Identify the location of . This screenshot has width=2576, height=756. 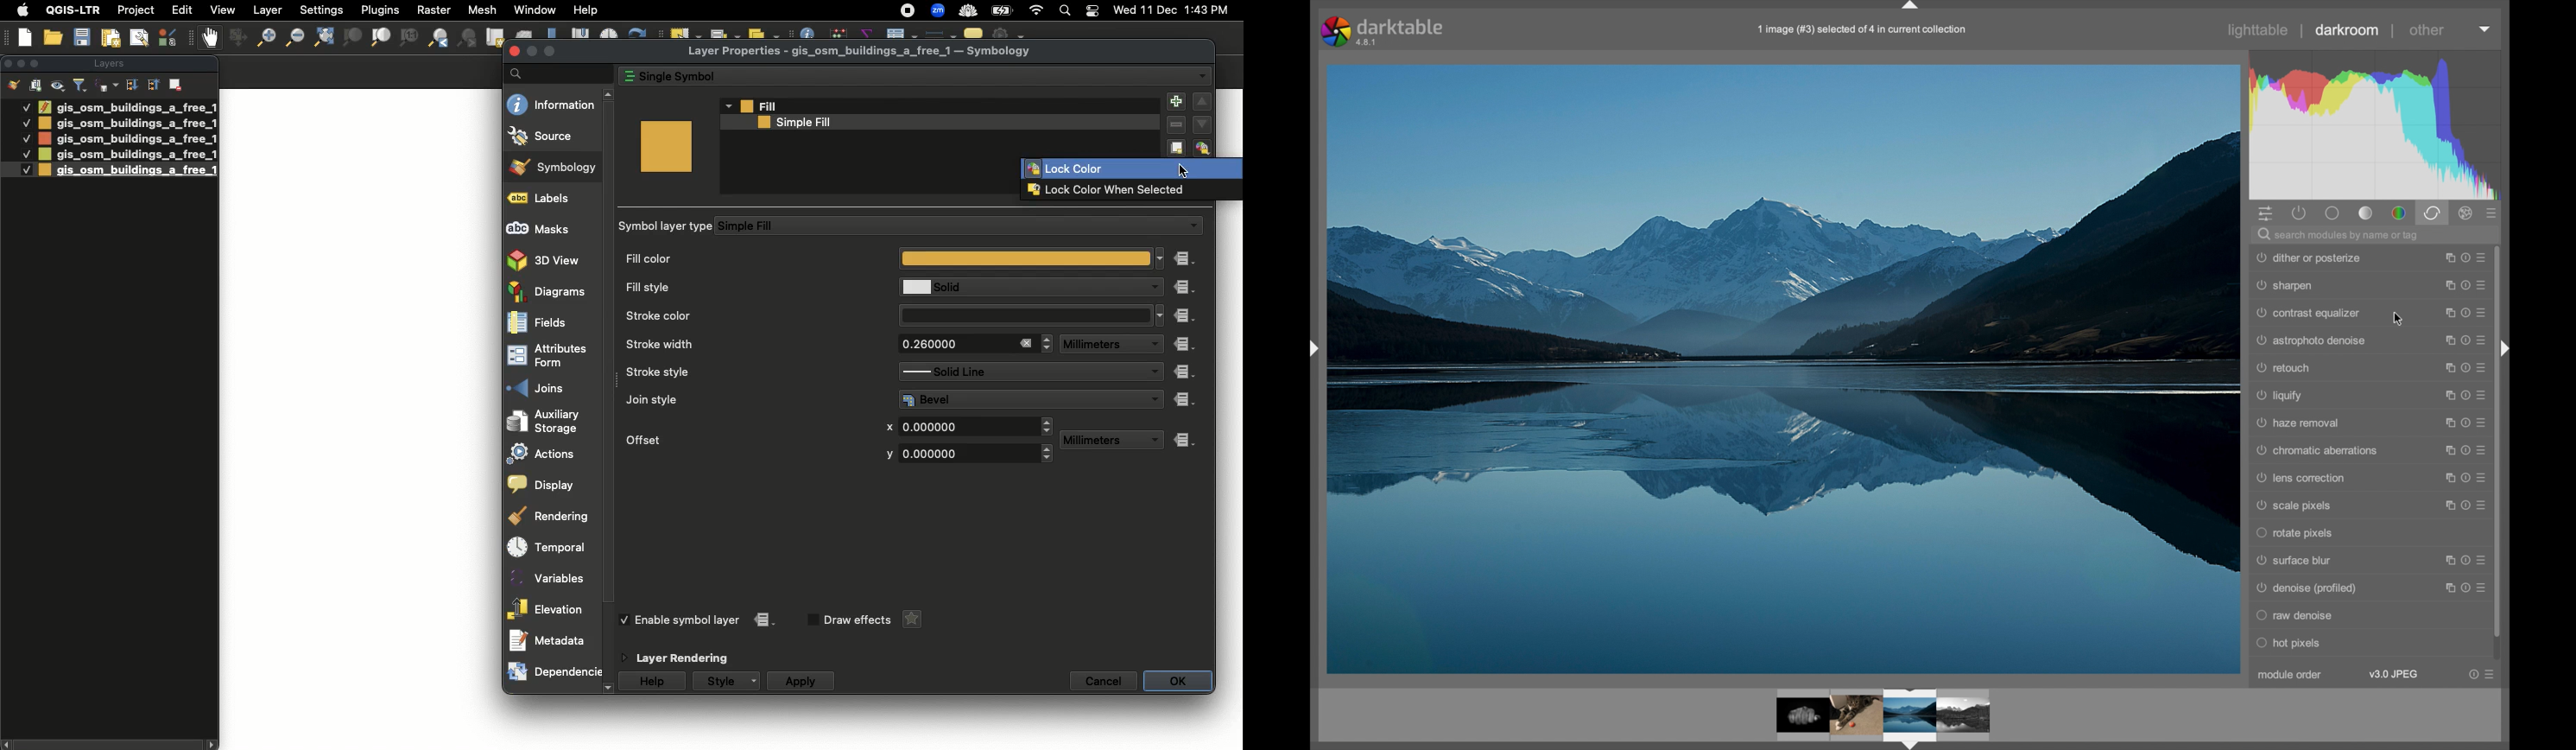
(1024, 315).